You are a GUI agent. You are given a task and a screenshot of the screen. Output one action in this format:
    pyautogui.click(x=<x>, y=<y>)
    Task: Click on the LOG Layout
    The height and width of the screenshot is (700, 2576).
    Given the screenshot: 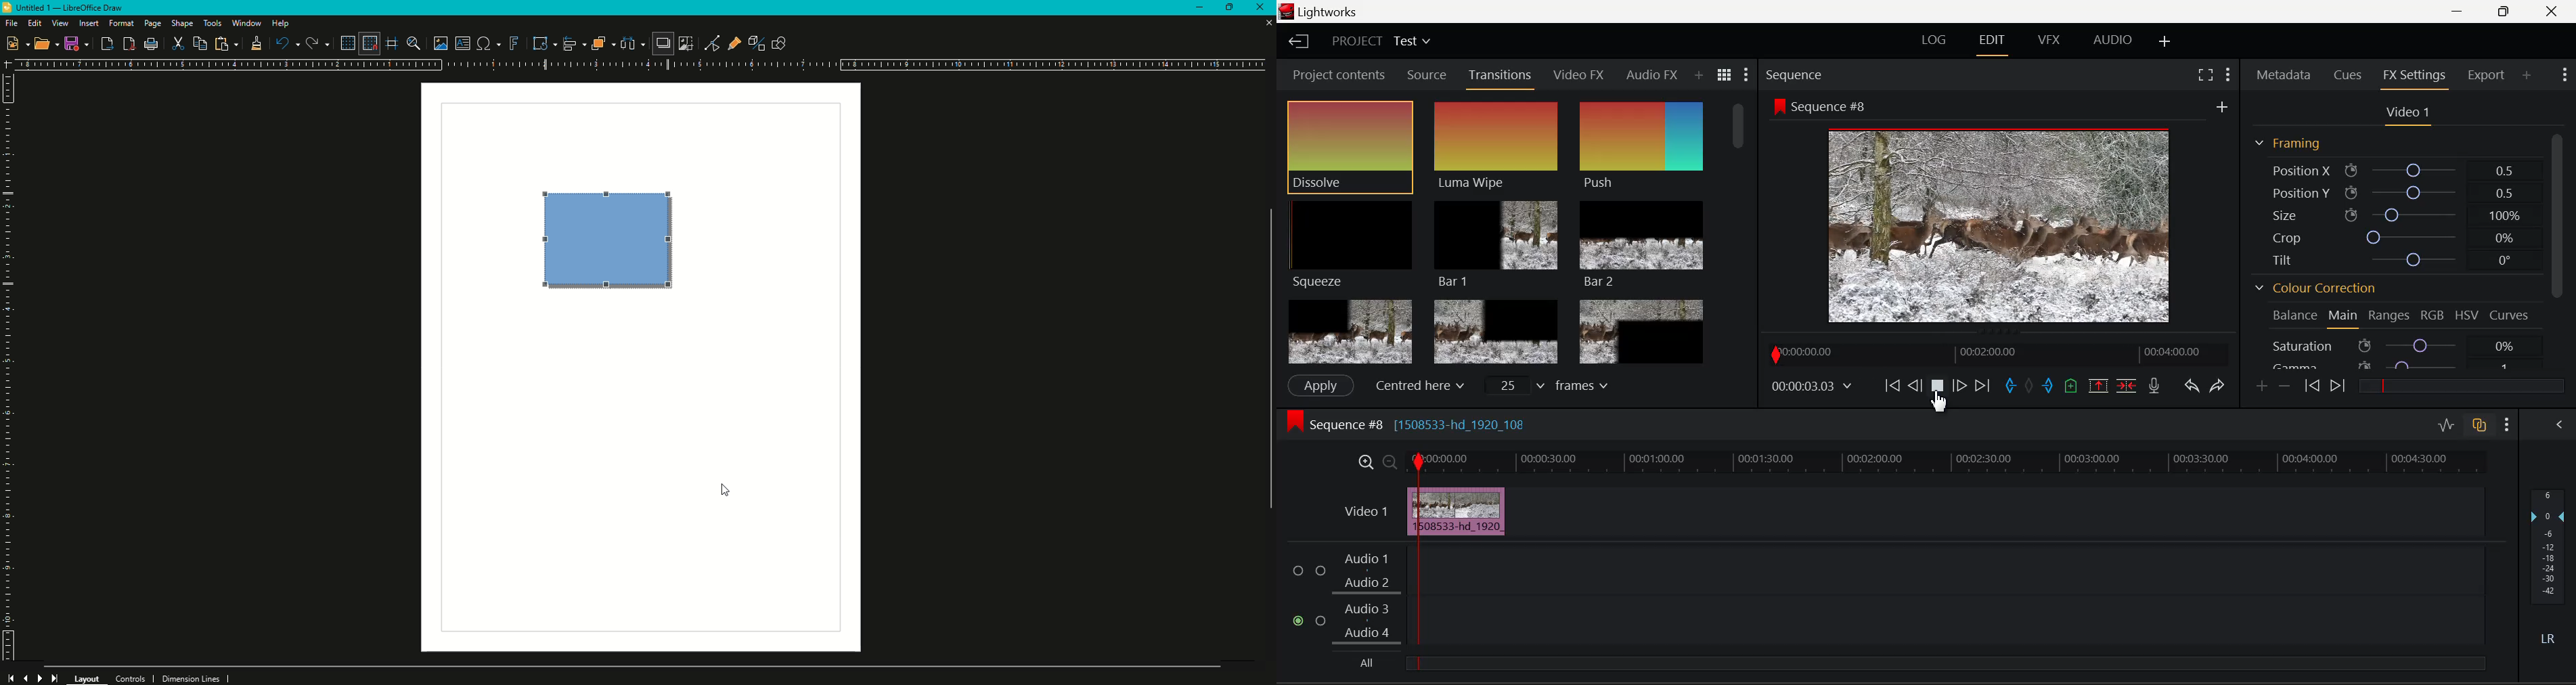 What is the action you would take?
    pyautogui.click(x=1934, y=43)
    